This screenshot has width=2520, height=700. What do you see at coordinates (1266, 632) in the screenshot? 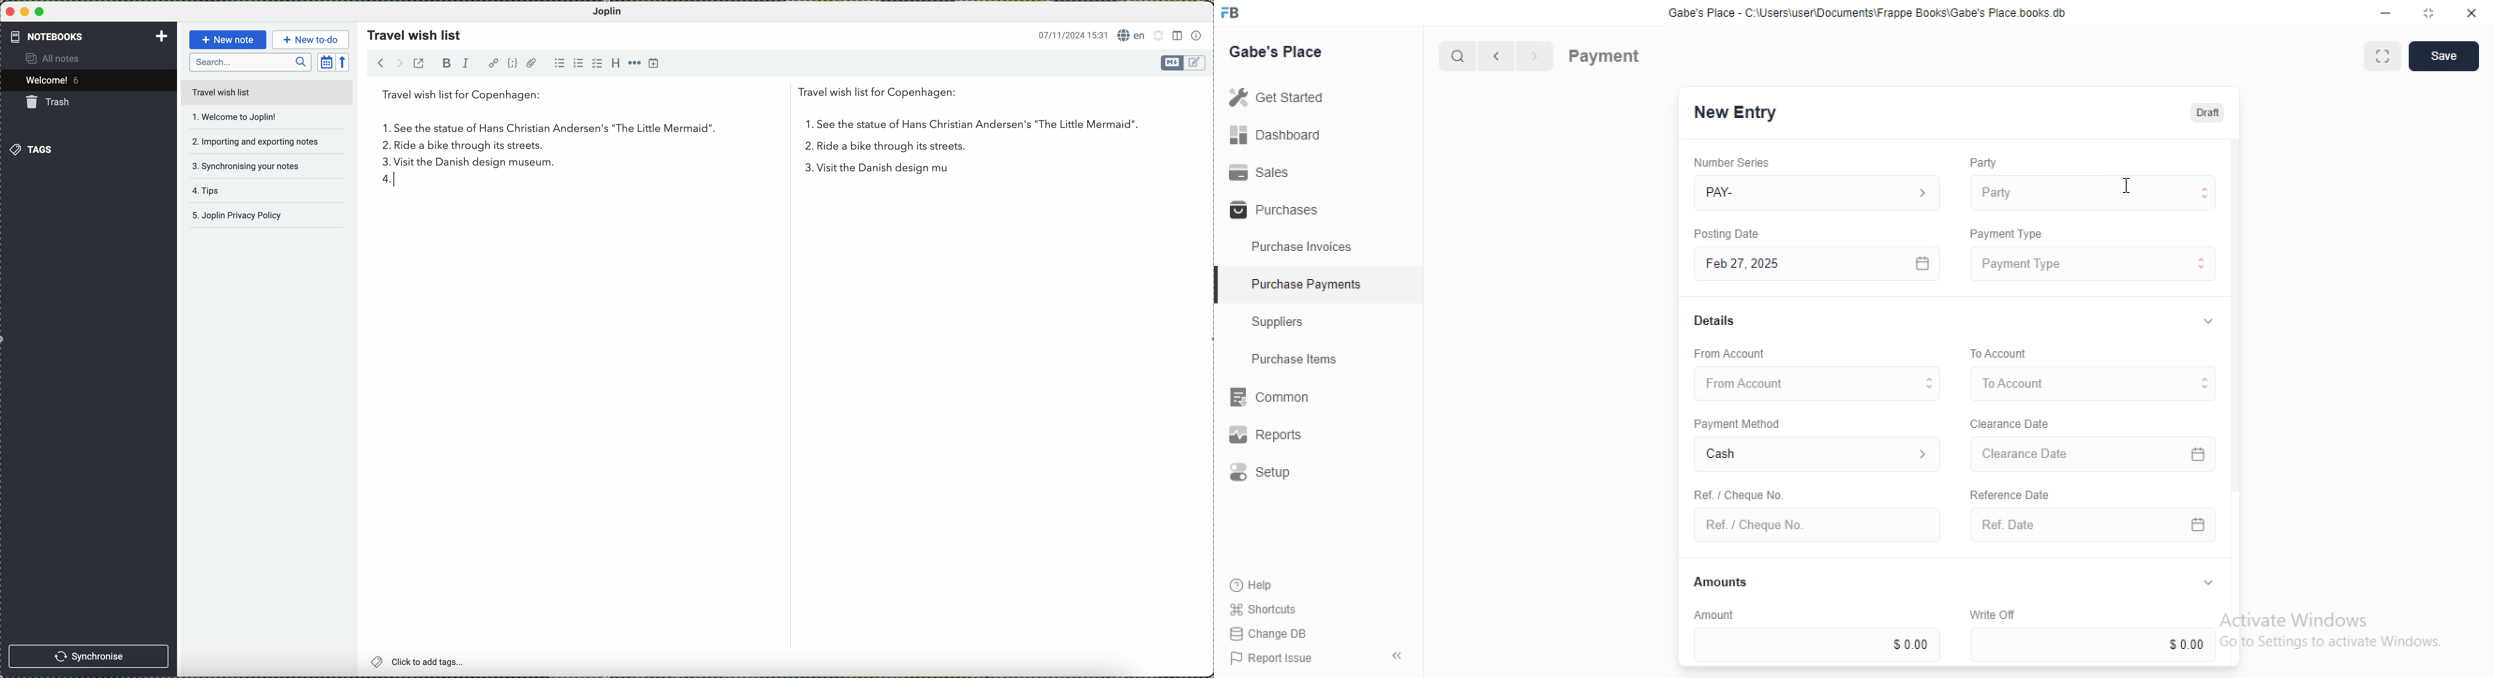
I see `Change DB` at bounding box center [1266, 632].